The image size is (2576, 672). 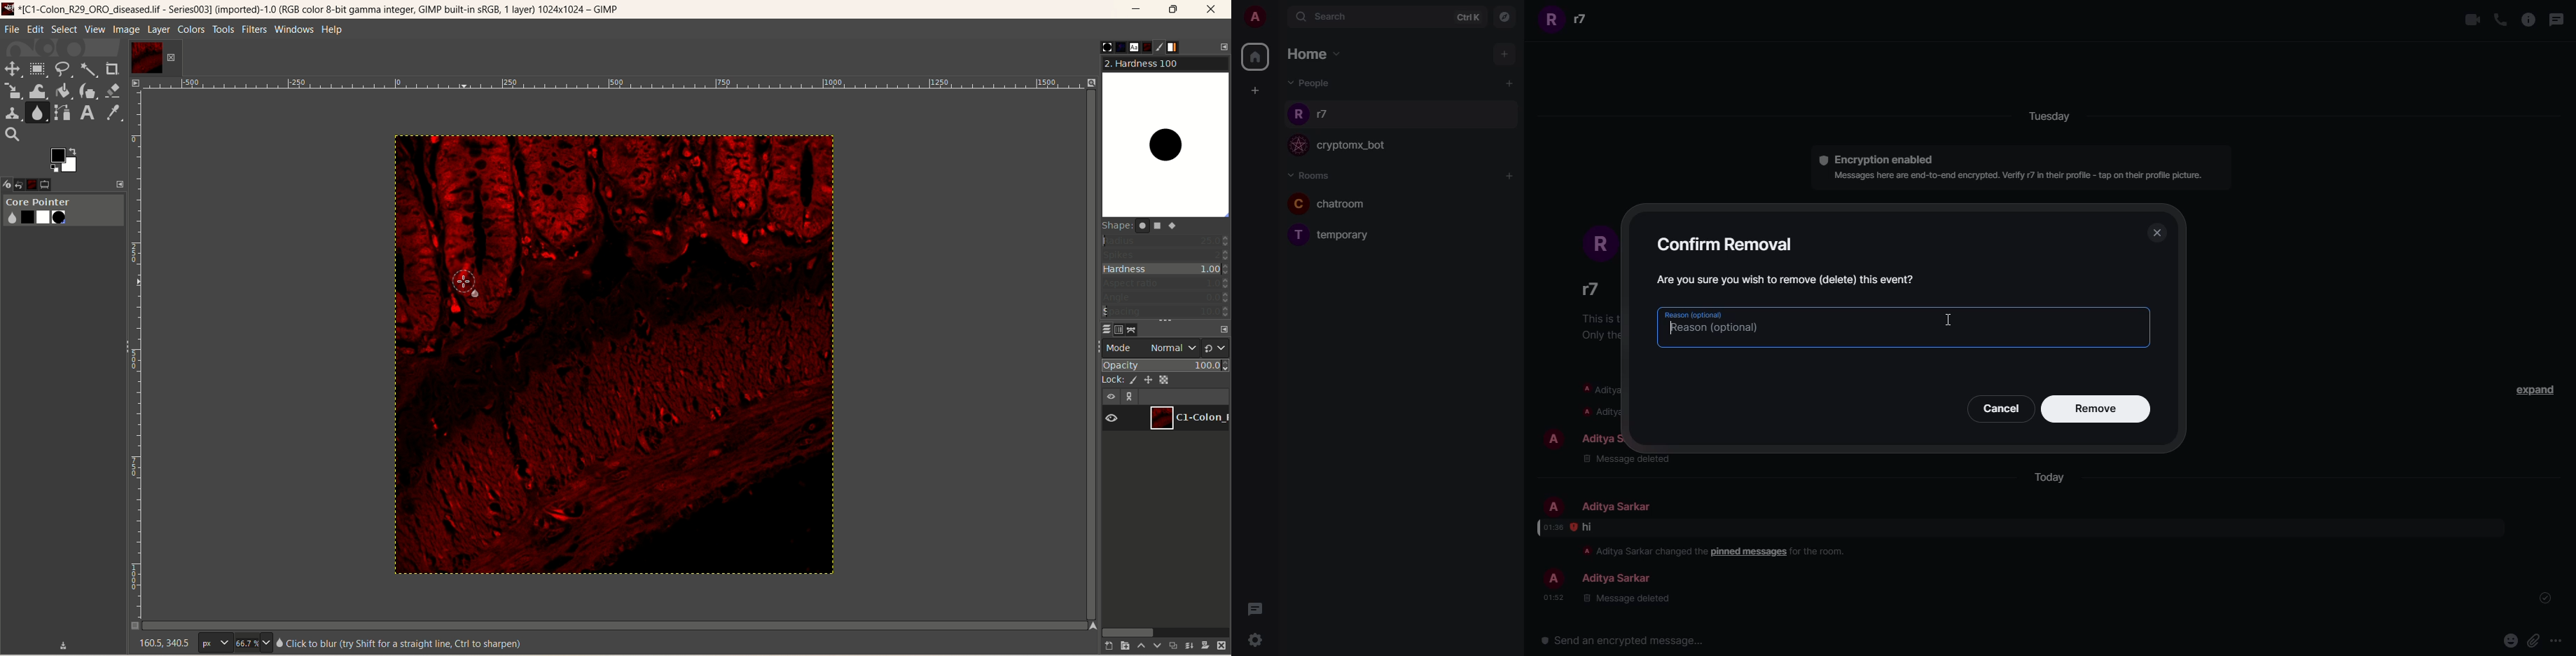 I want to click on people, so click(x=1614, y=507).